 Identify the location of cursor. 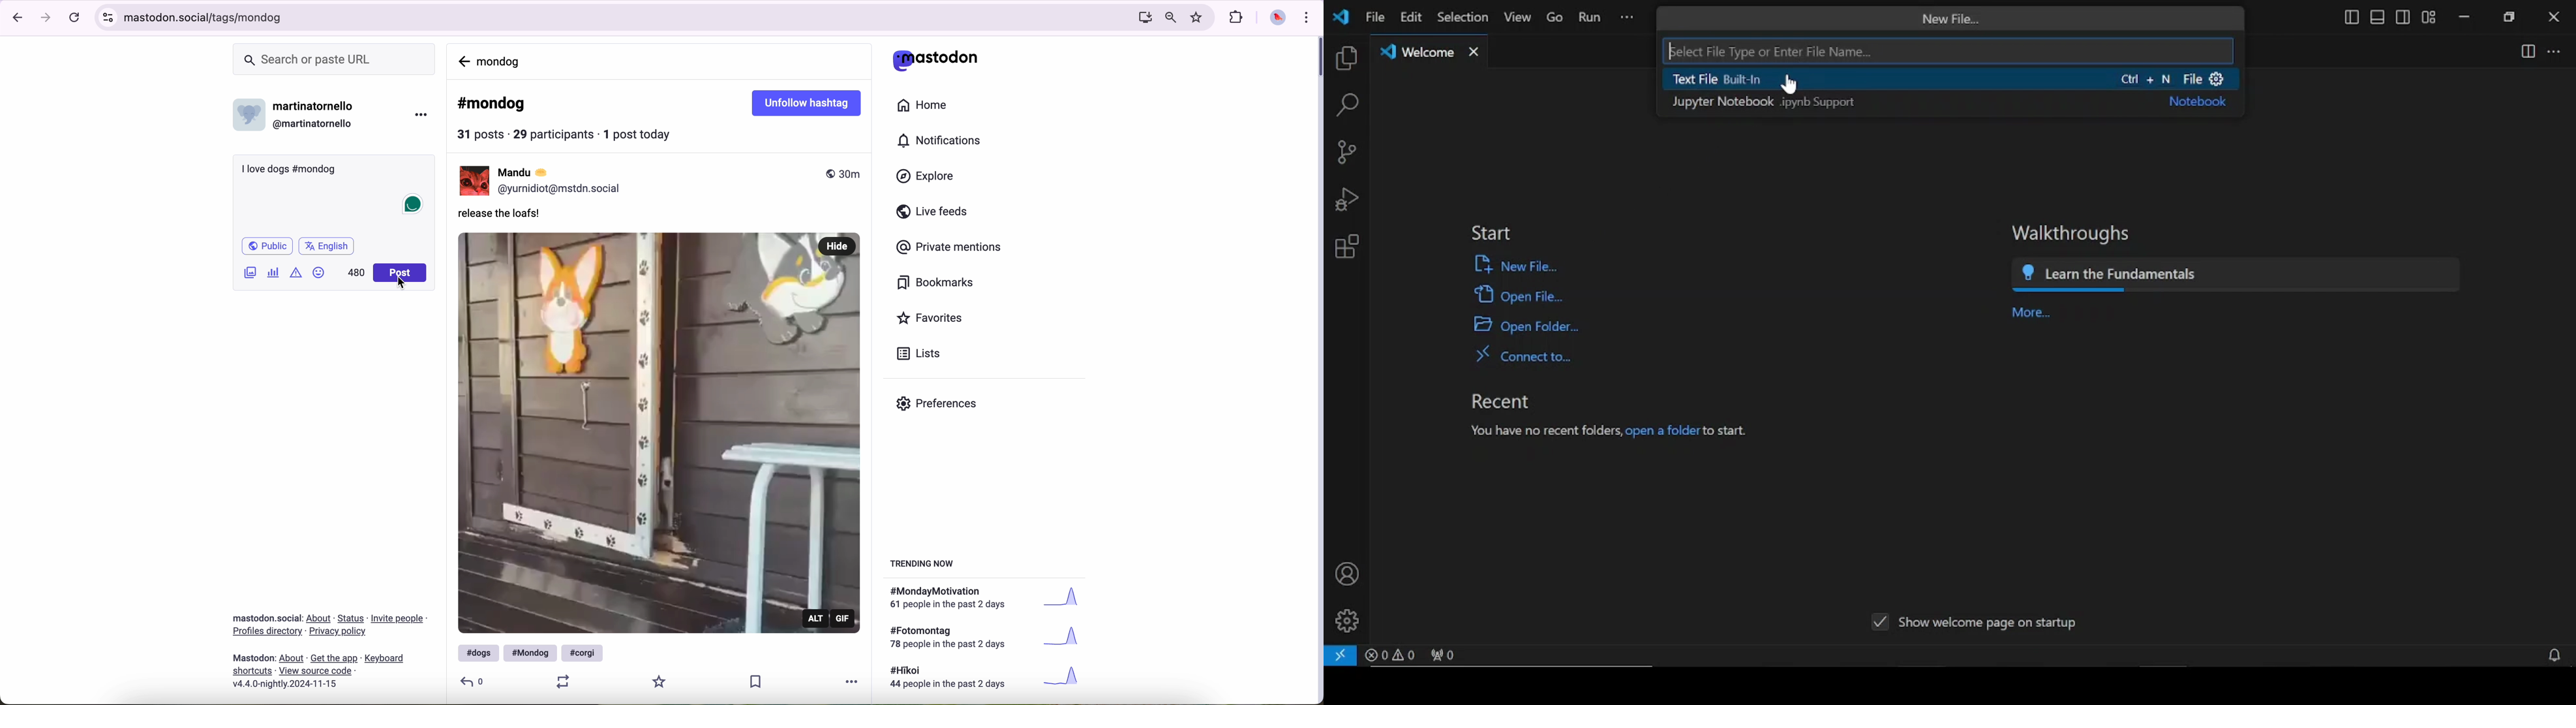
(1789, 81).